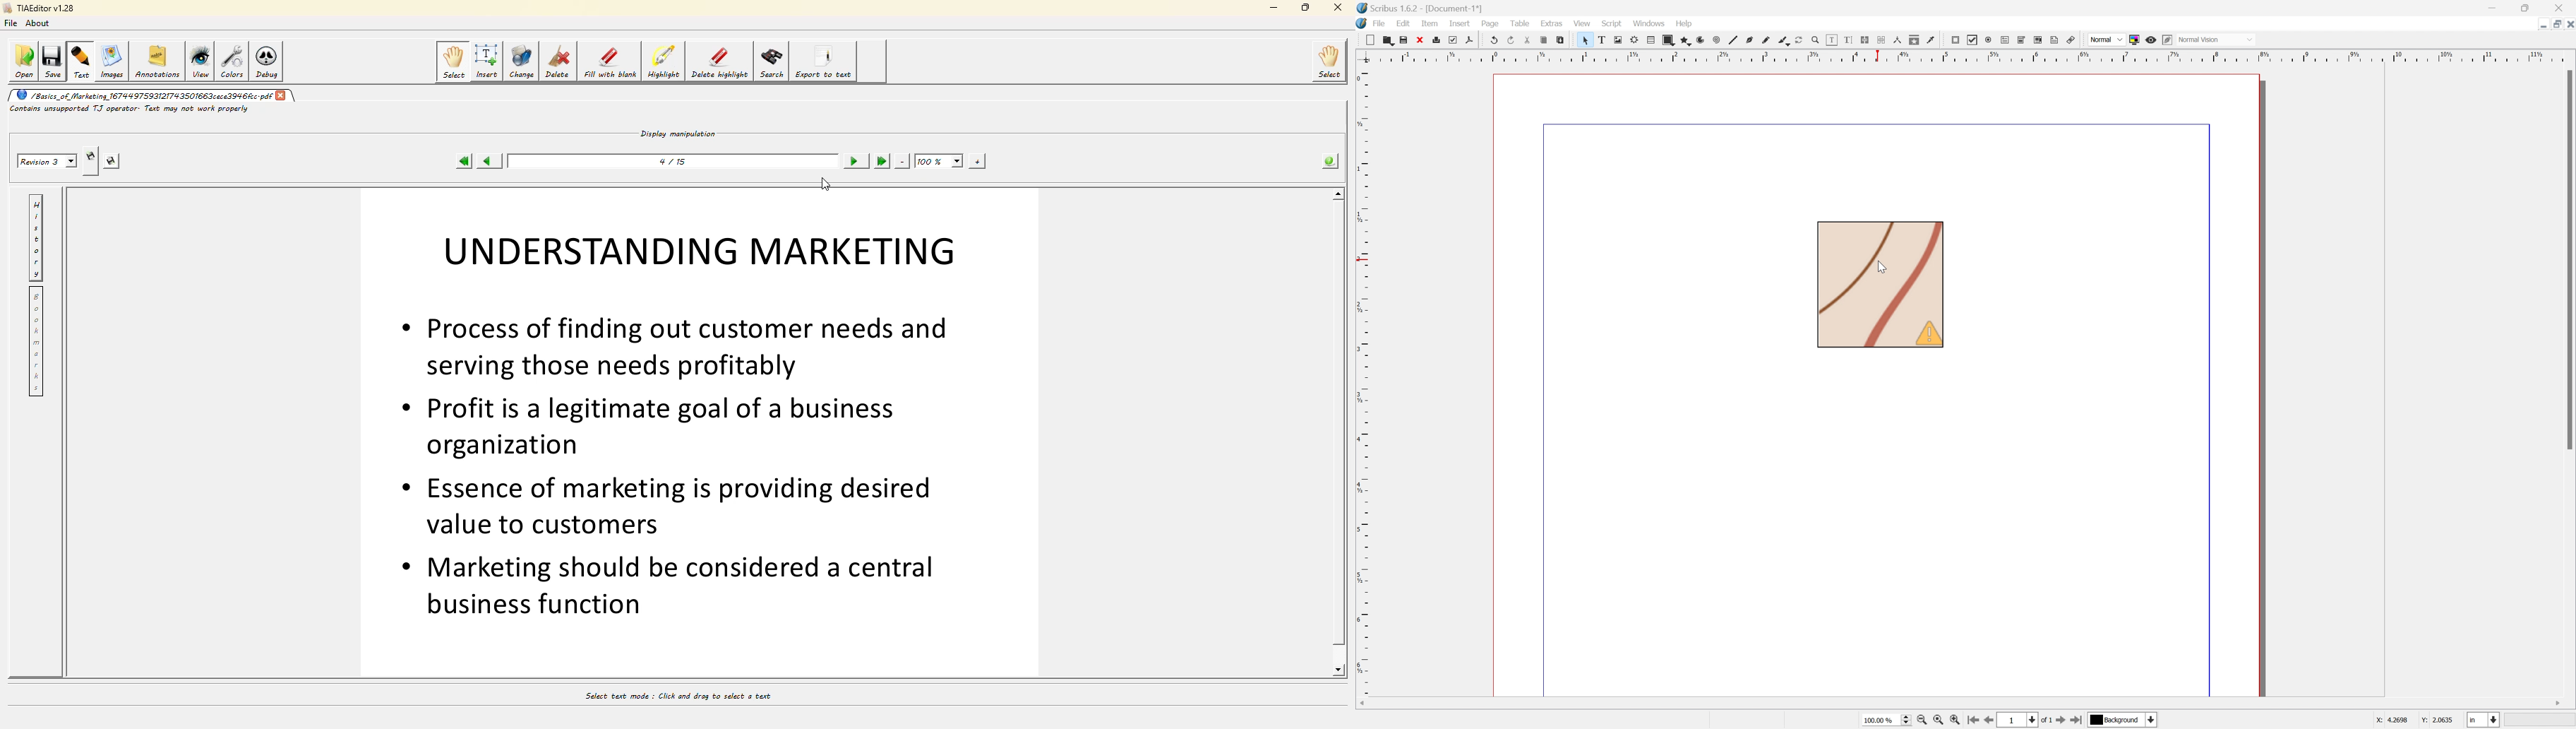  What do you see at coordinates (1489, 24) in the screenshot?
I see `Page` at bounding box center [1489, 24].